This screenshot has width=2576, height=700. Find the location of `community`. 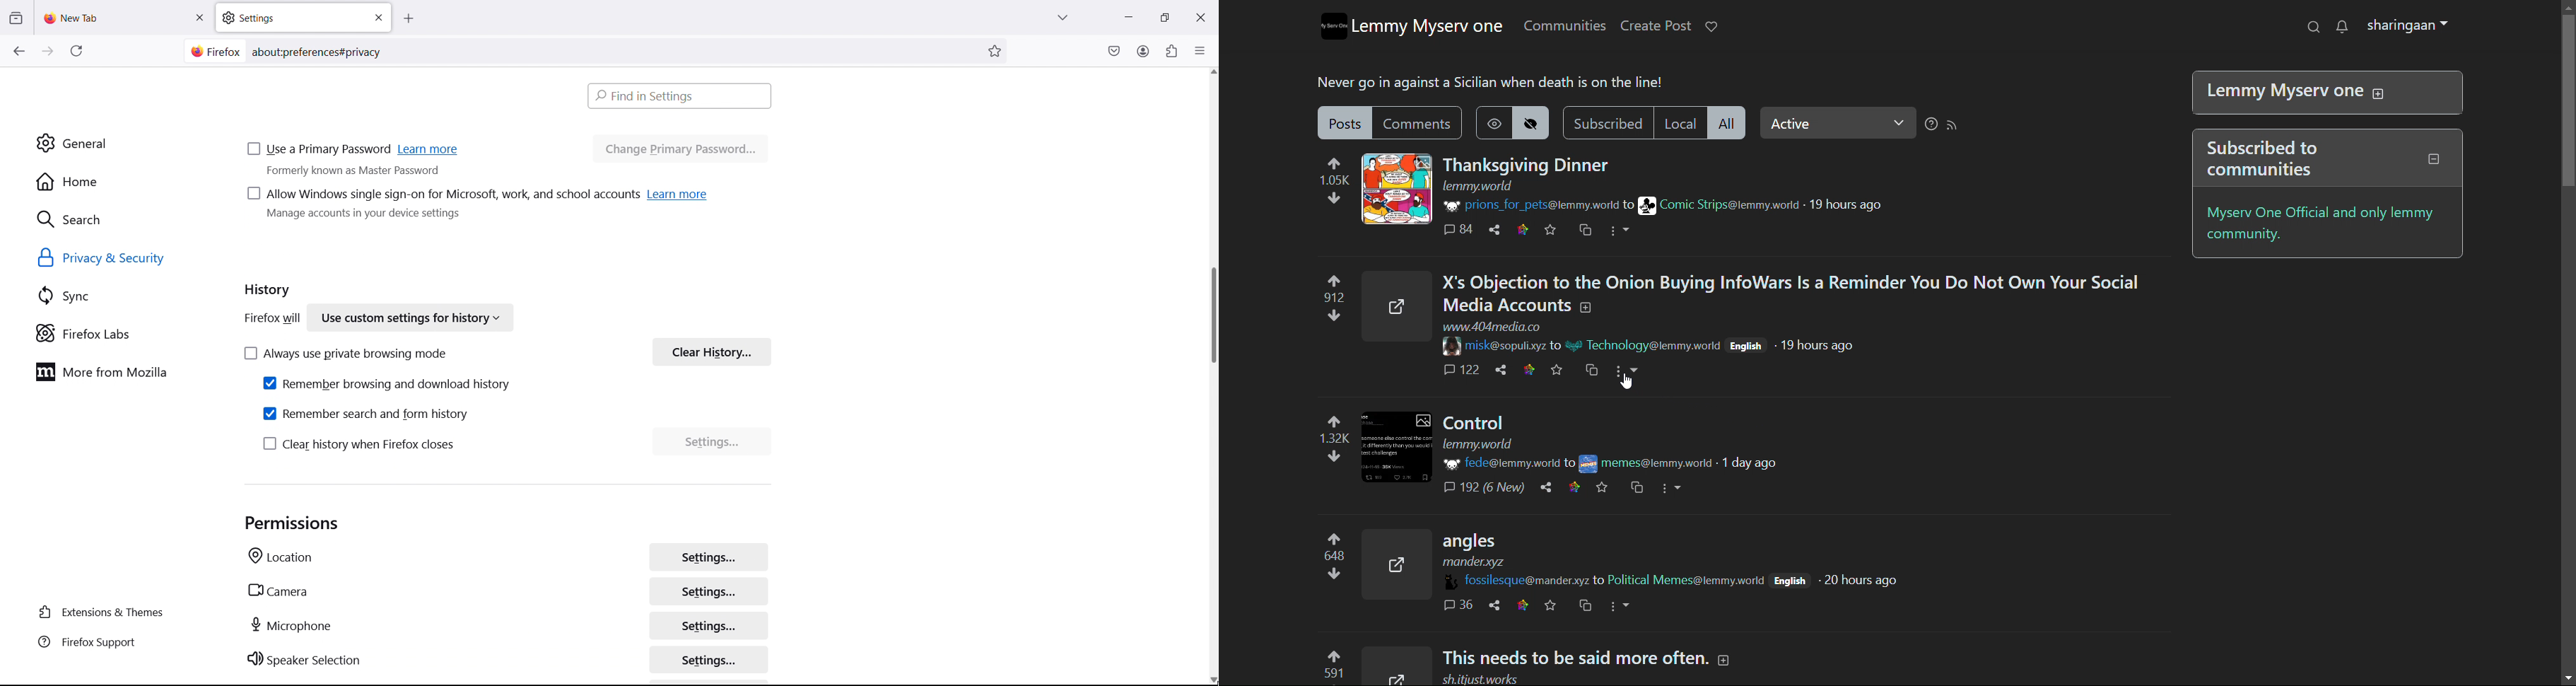

community is located at coordinates (1685, 580).